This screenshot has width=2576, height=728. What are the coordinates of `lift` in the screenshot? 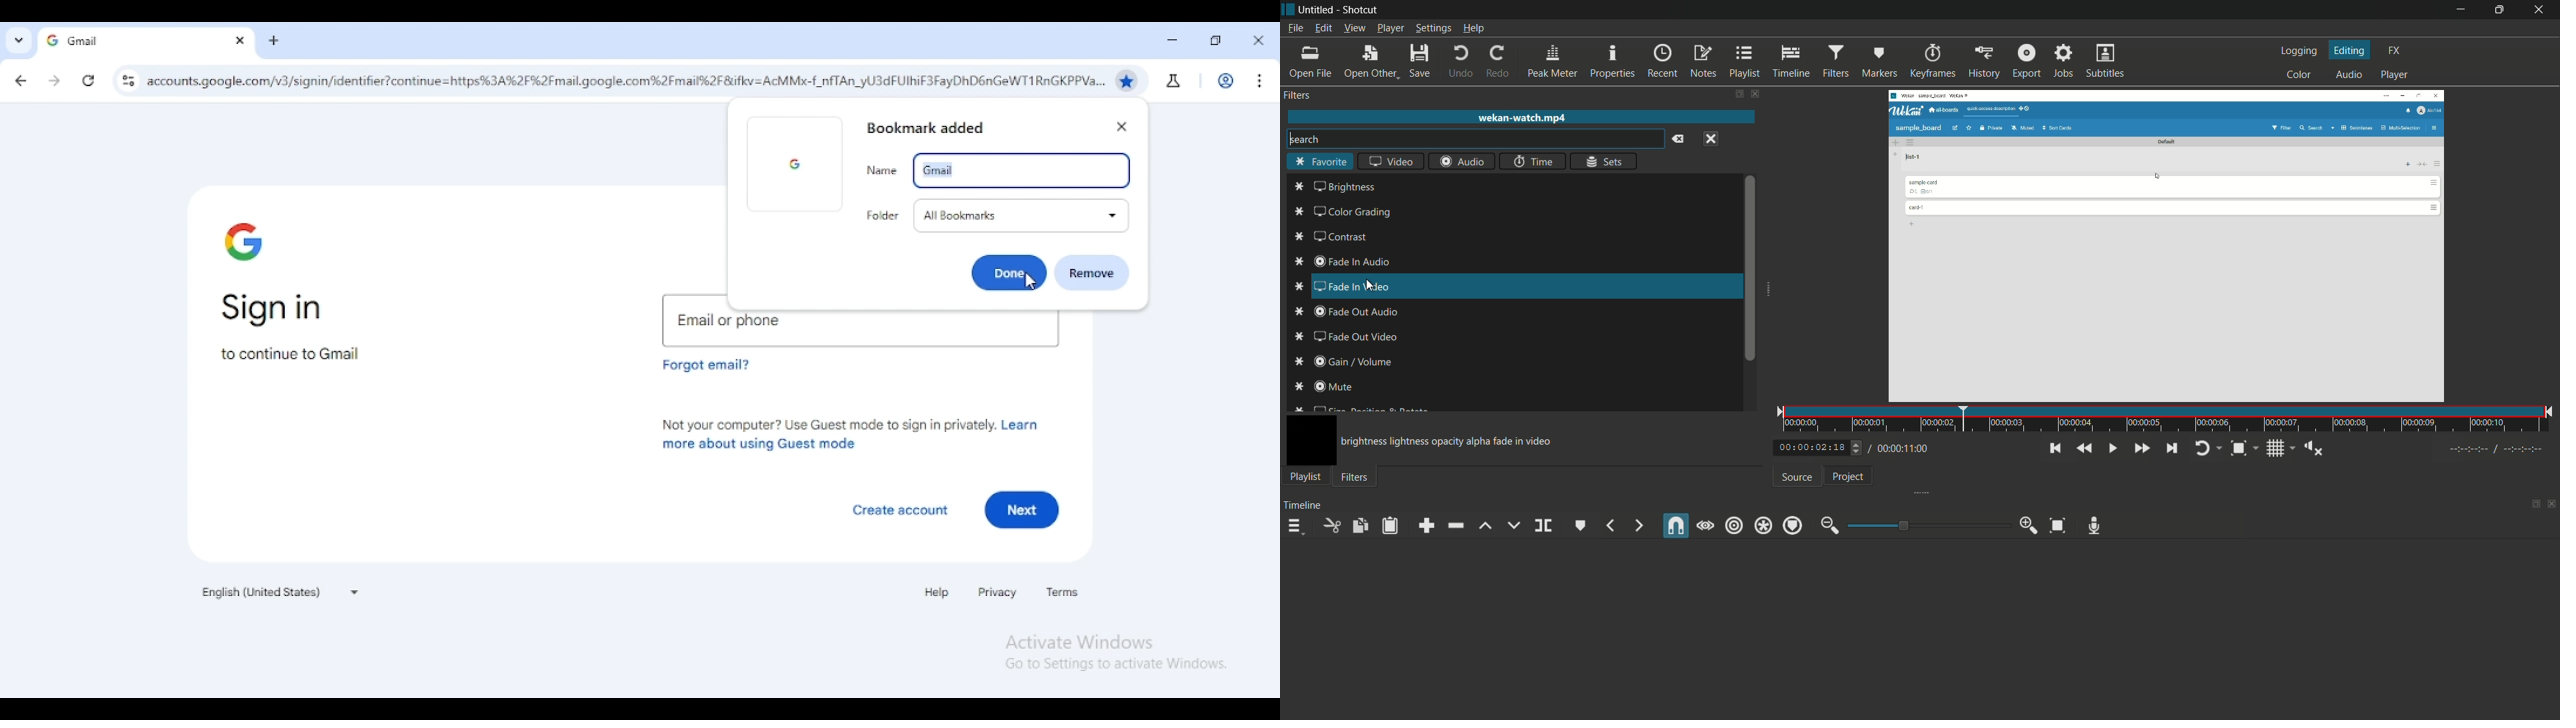 It's located at (1486, 525).